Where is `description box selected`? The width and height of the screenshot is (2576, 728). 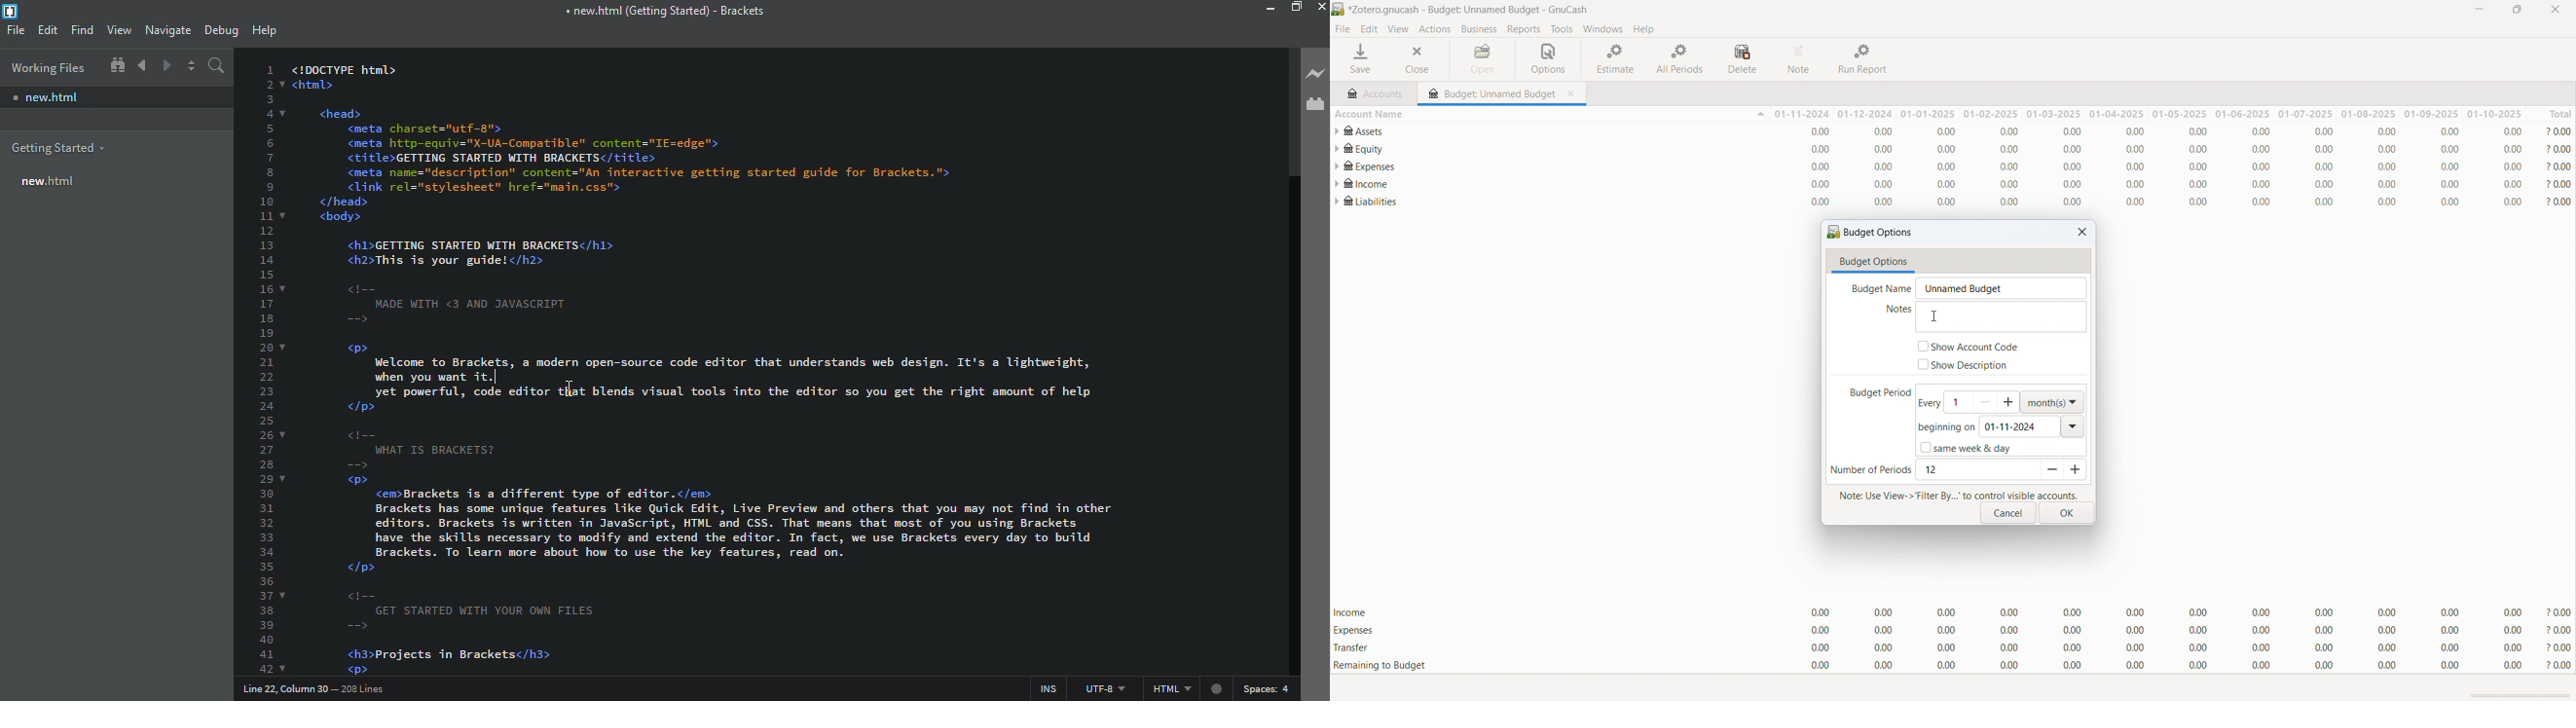 description box selected is located at coordinates (2000, 318).